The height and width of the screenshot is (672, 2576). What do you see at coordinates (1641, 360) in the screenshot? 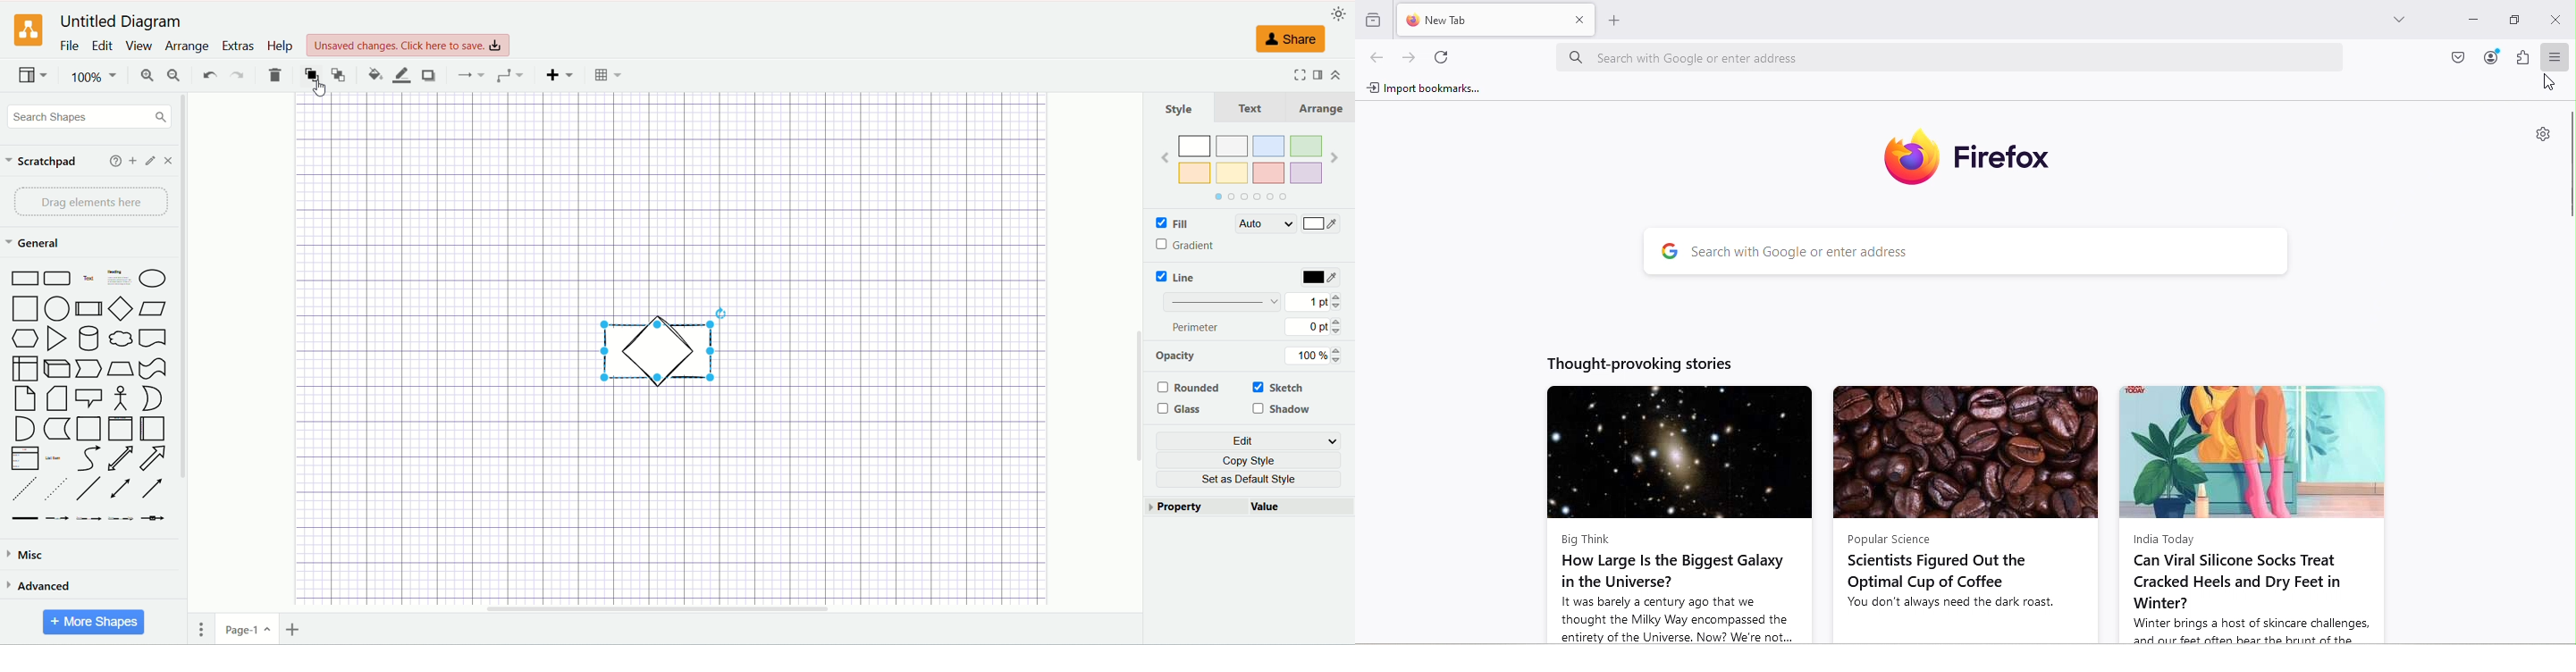
I see `Thought-provoking stories` at bounding box center [1641, 360].